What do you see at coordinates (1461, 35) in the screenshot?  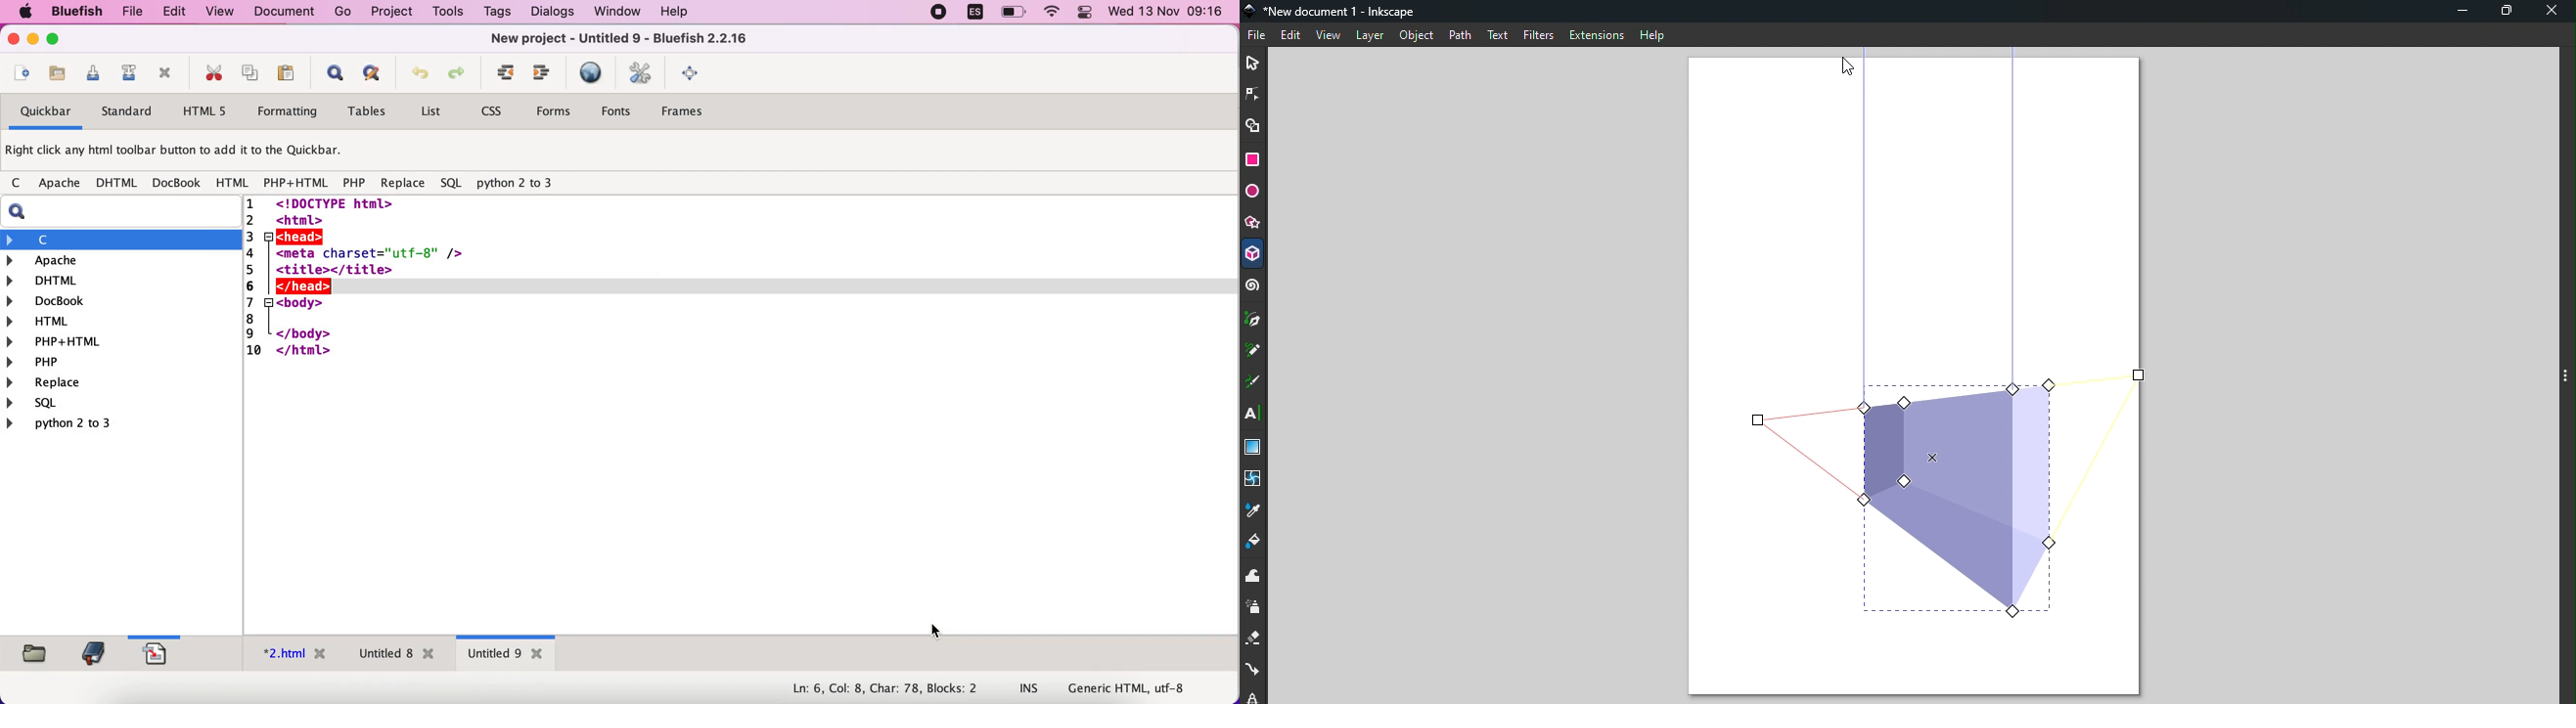 I see `Path` at bounding box center [1461, 35].